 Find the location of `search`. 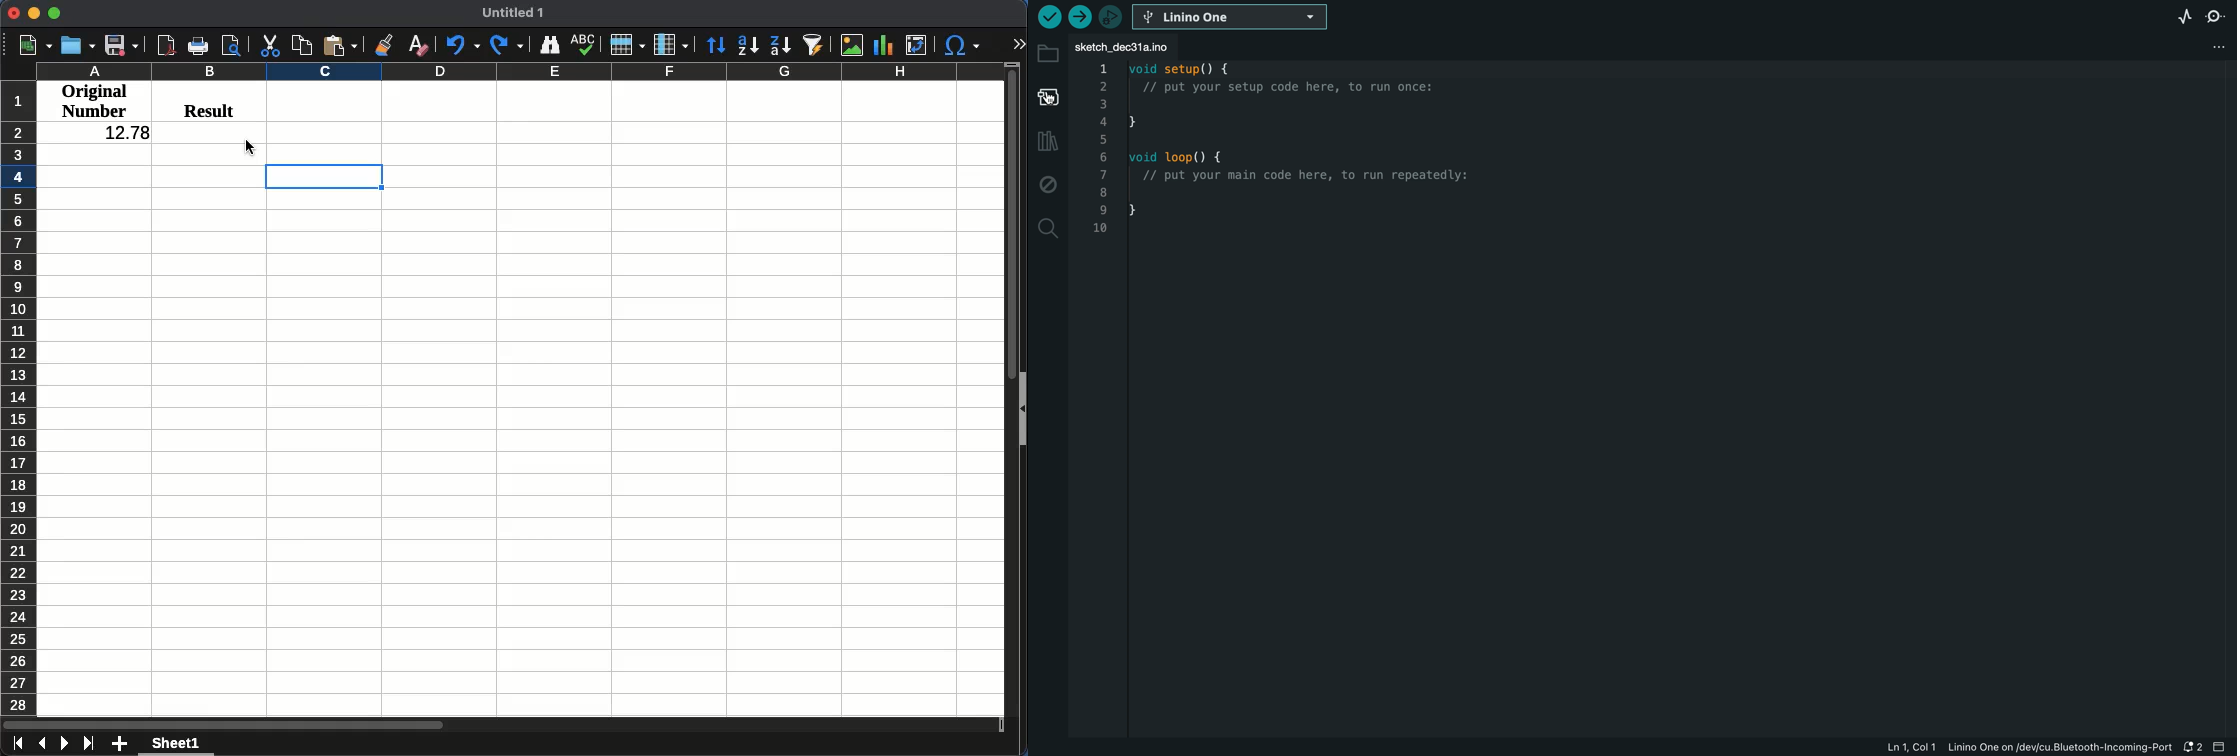

search is located at coordinates (1046, 227).